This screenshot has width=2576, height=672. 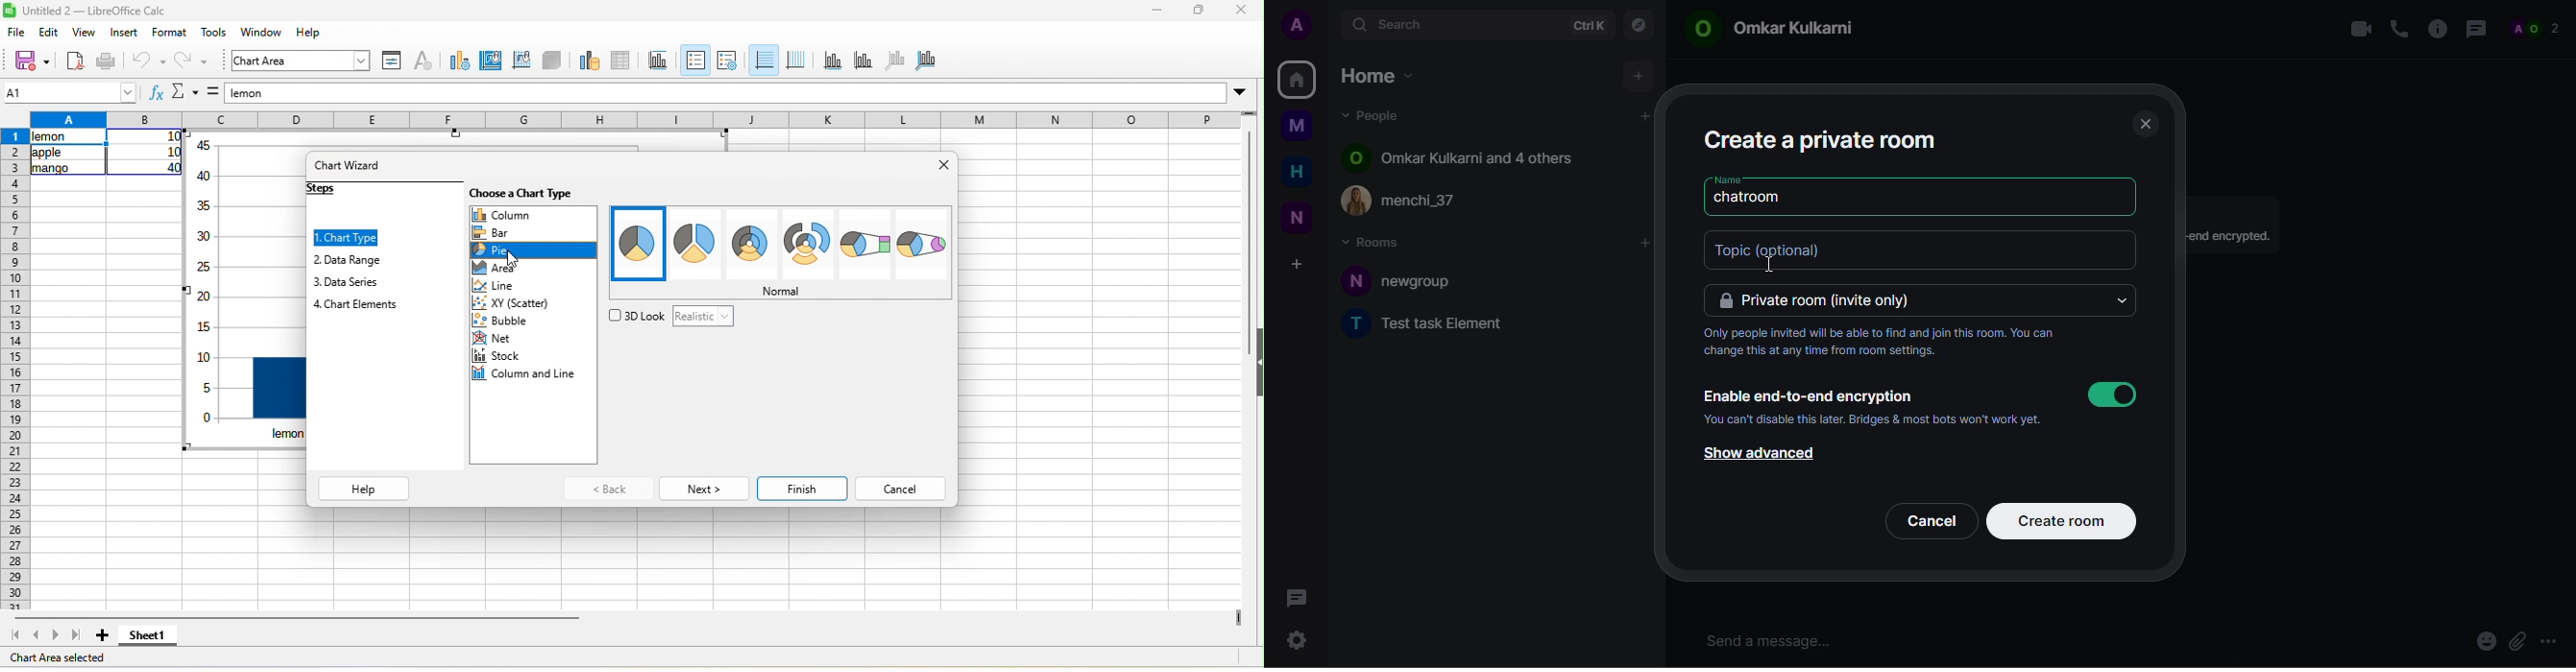 I want to click on © Omkar Kulkarni, so click(x=1786, y=31).